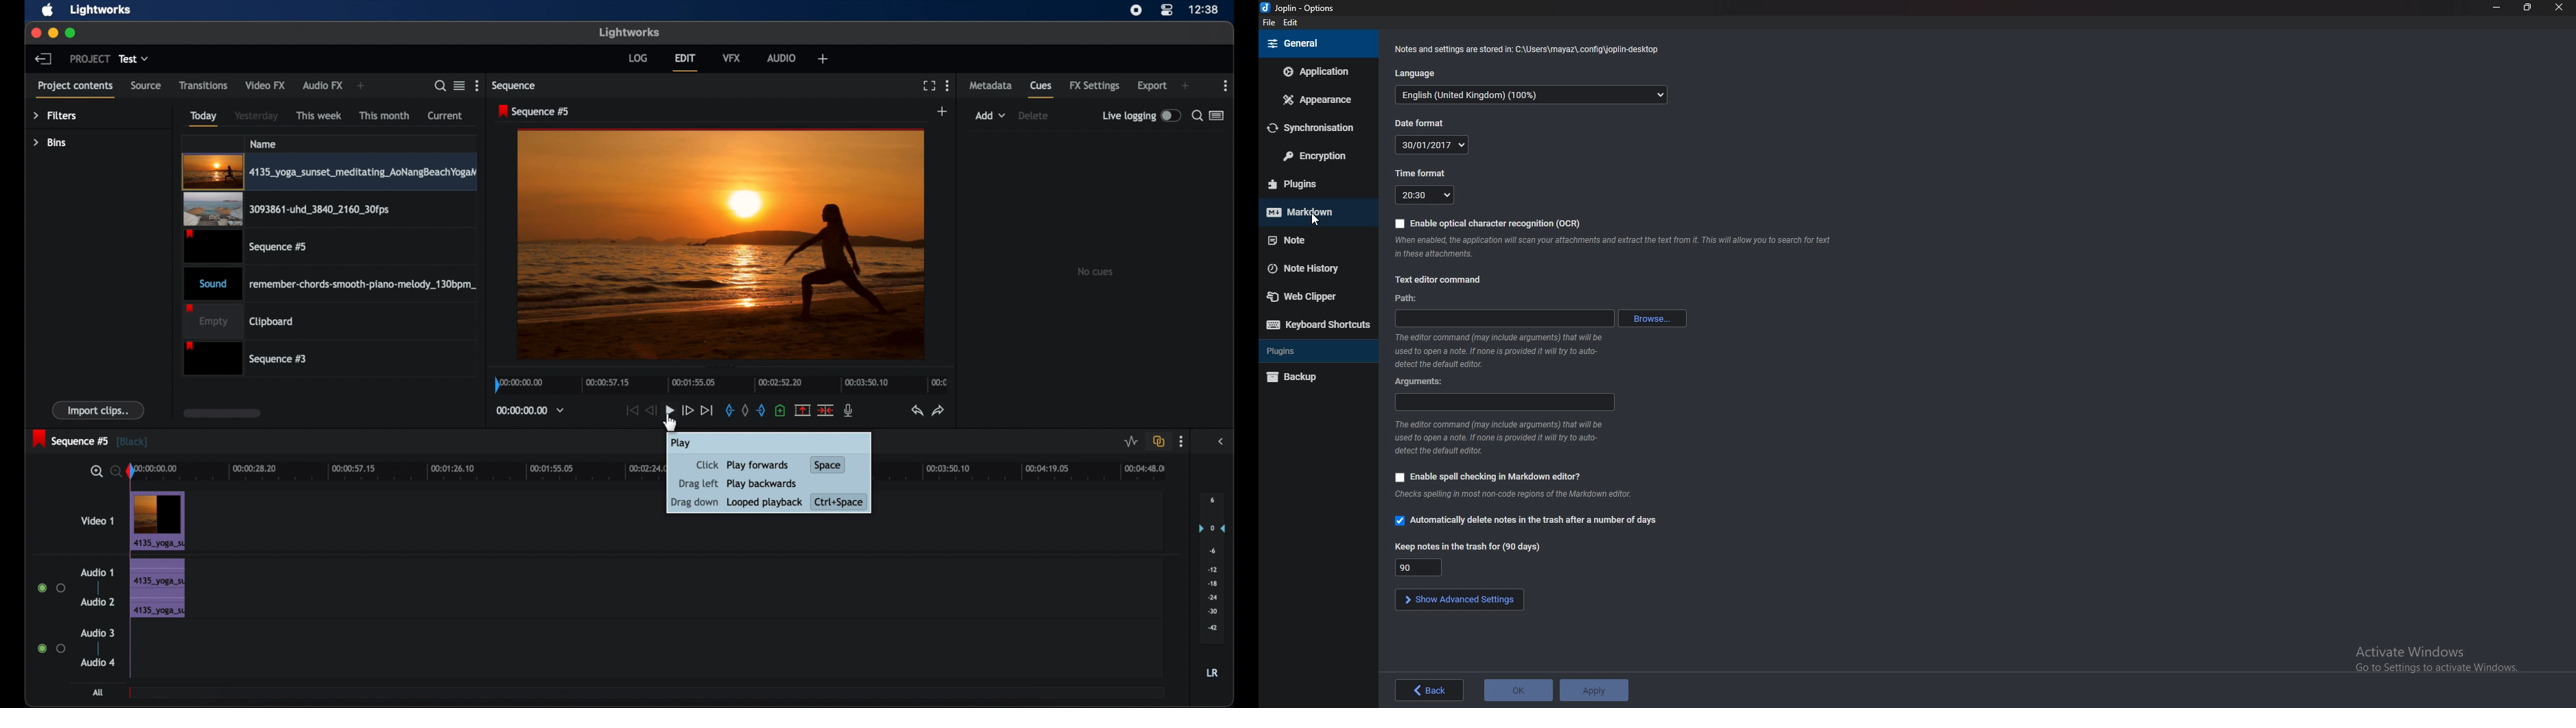 The image size is (2576, 728). What do you see at coordinates (1430, 690) in the screenshot?
I see `back` at bounding box center [1430, 690].